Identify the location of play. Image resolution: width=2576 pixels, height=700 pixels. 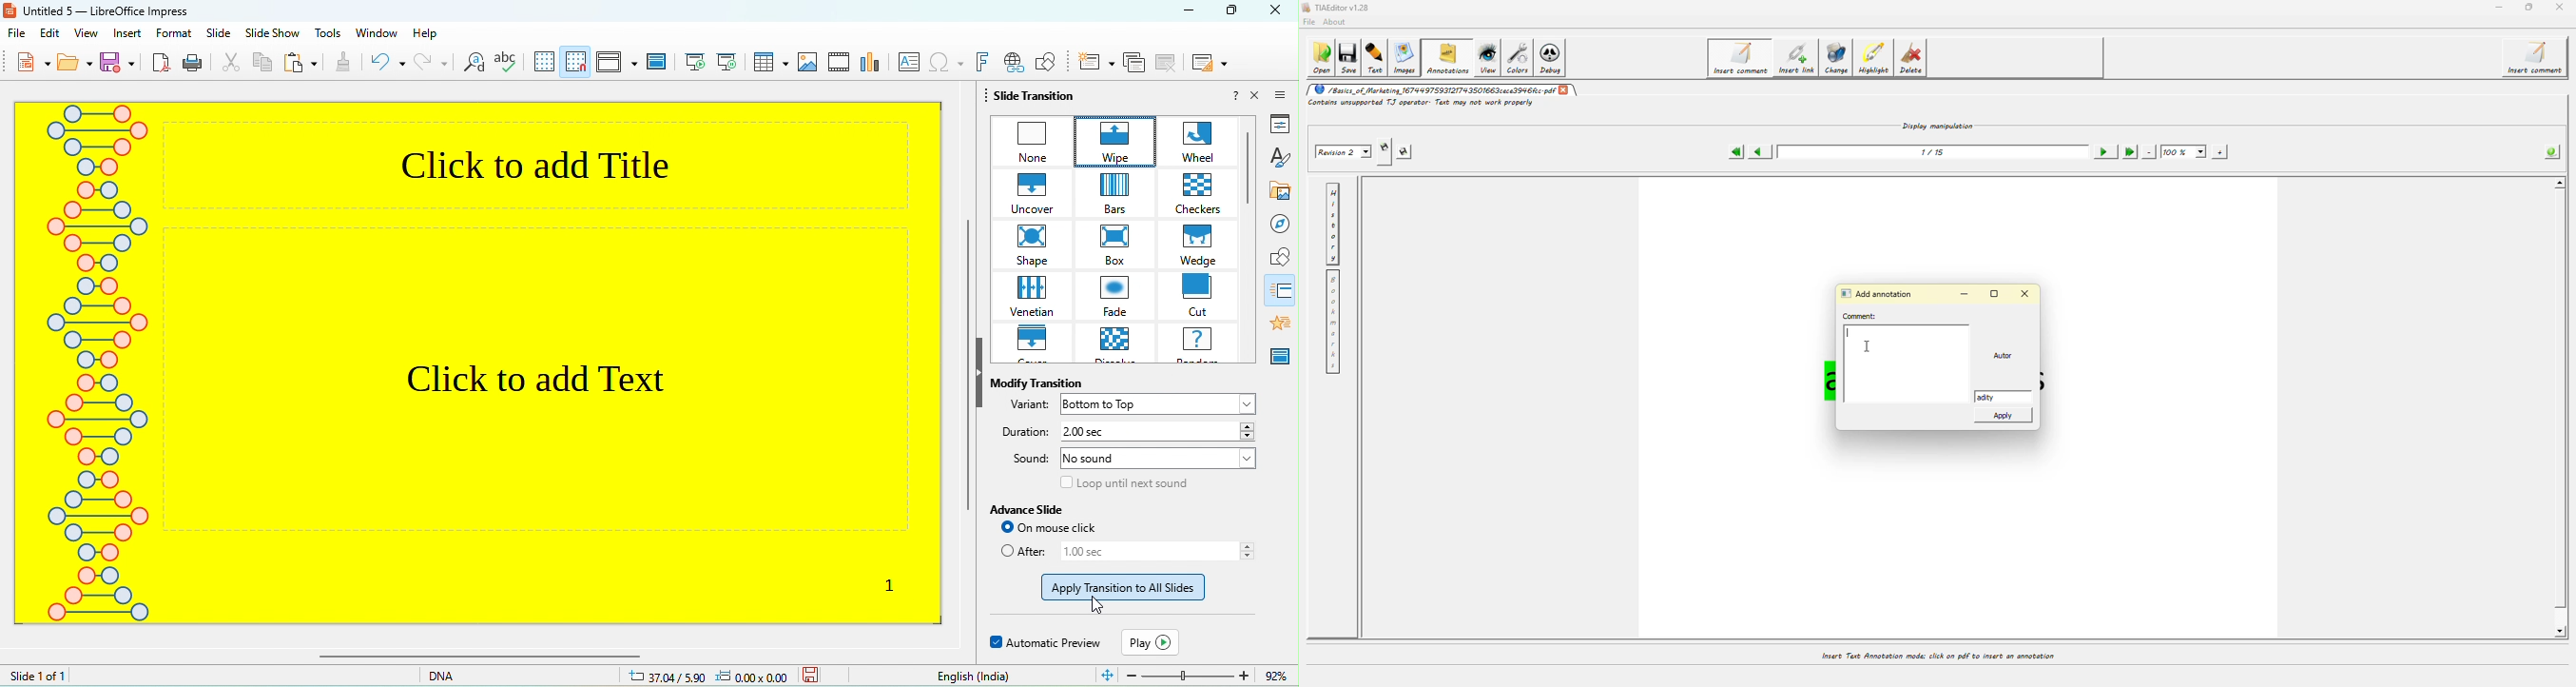
(1152, 640).